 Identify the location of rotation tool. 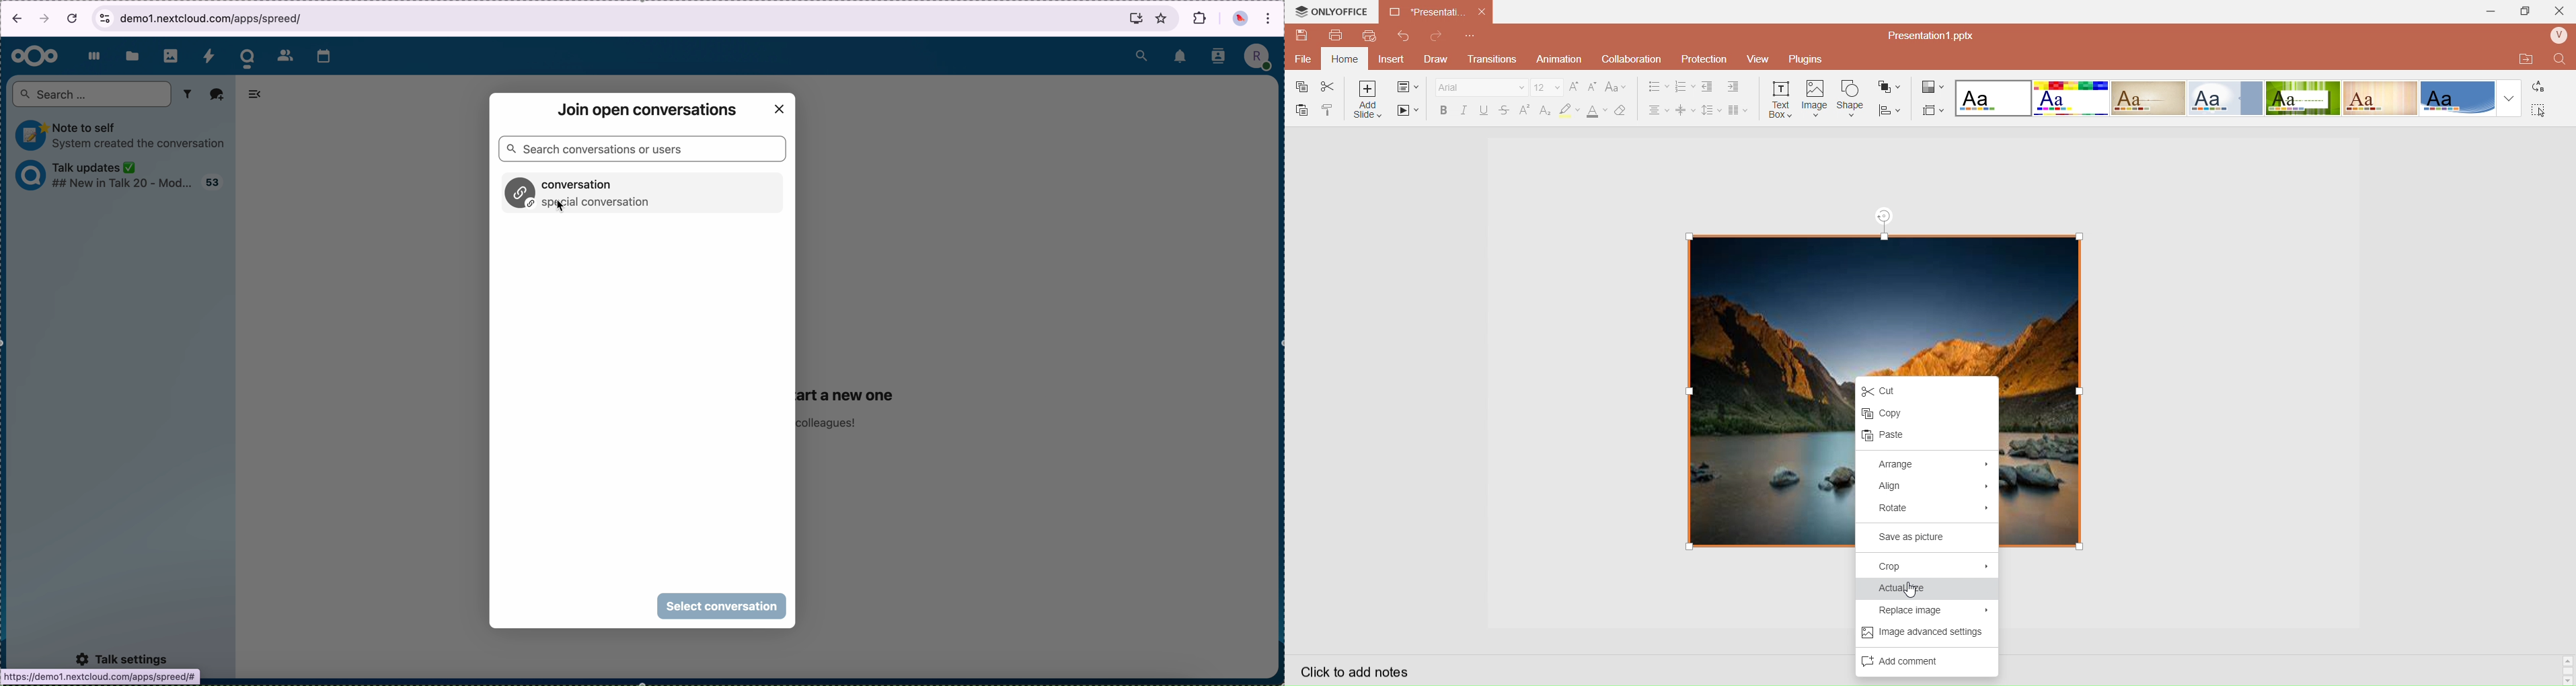
(1885, 215).